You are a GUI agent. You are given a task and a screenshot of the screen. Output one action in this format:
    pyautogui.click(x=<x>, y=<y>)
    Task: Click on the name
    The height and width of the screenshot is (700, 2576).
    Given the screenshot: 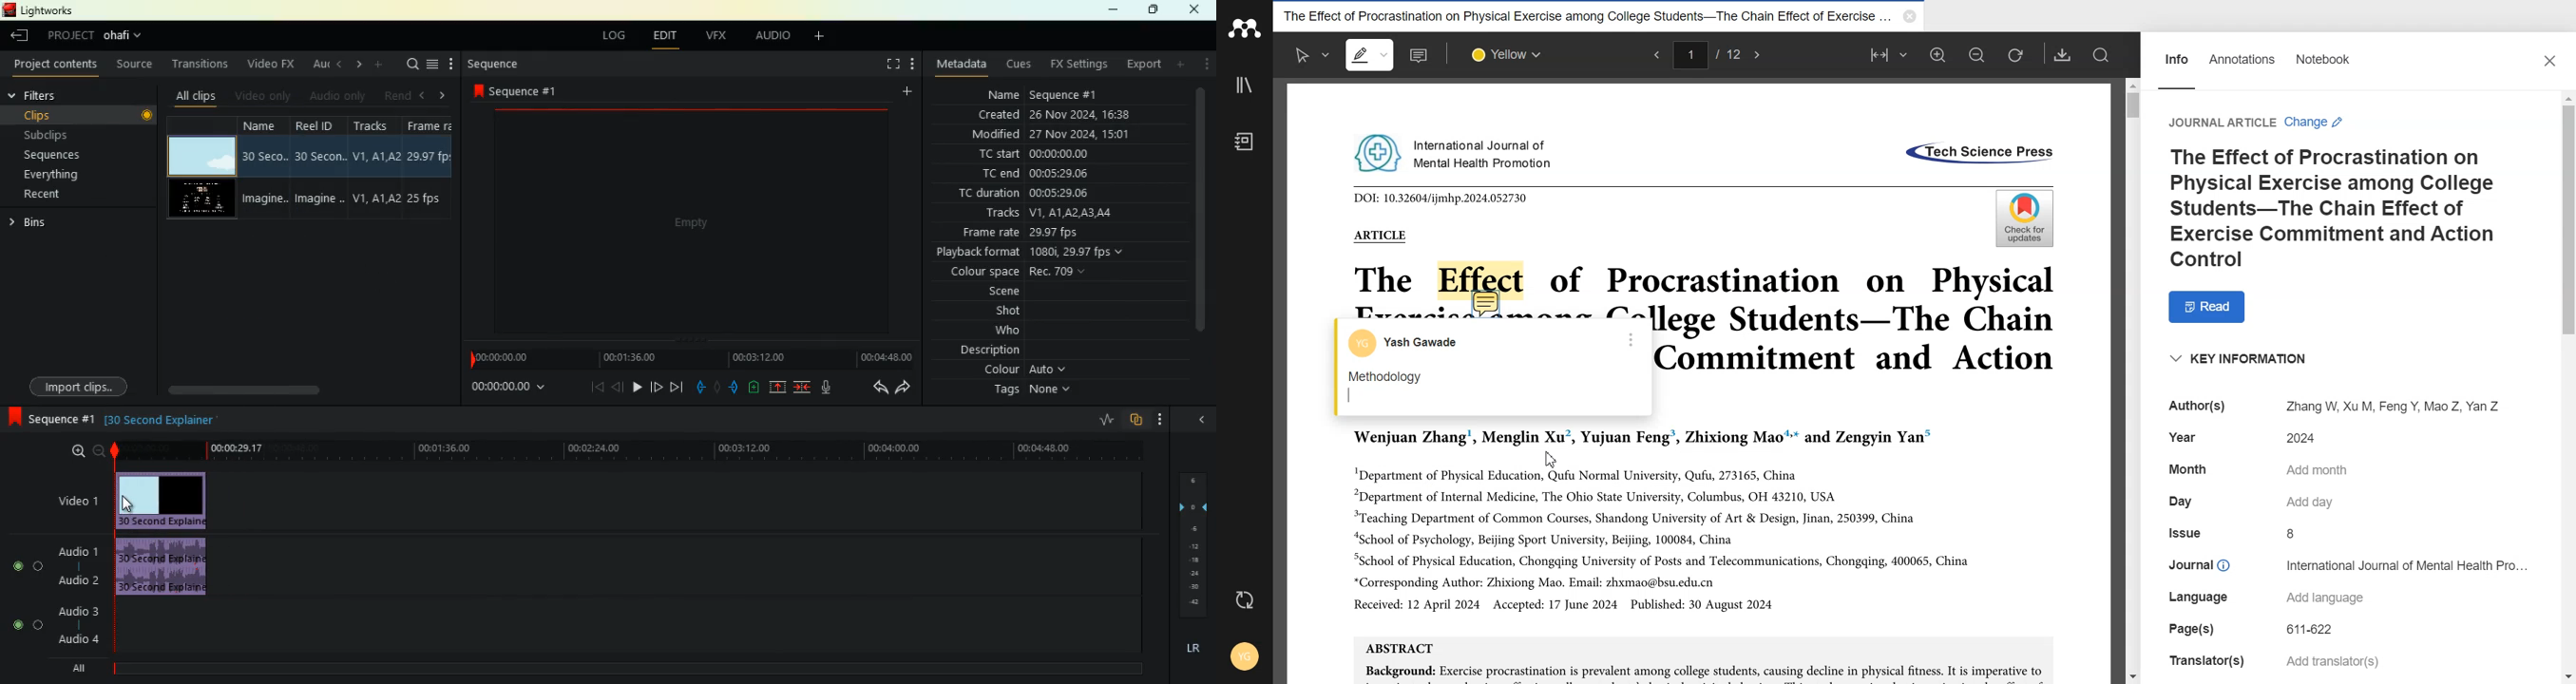 What is the action you would take?
    pyautogui.click(x=1040, y=96)
    